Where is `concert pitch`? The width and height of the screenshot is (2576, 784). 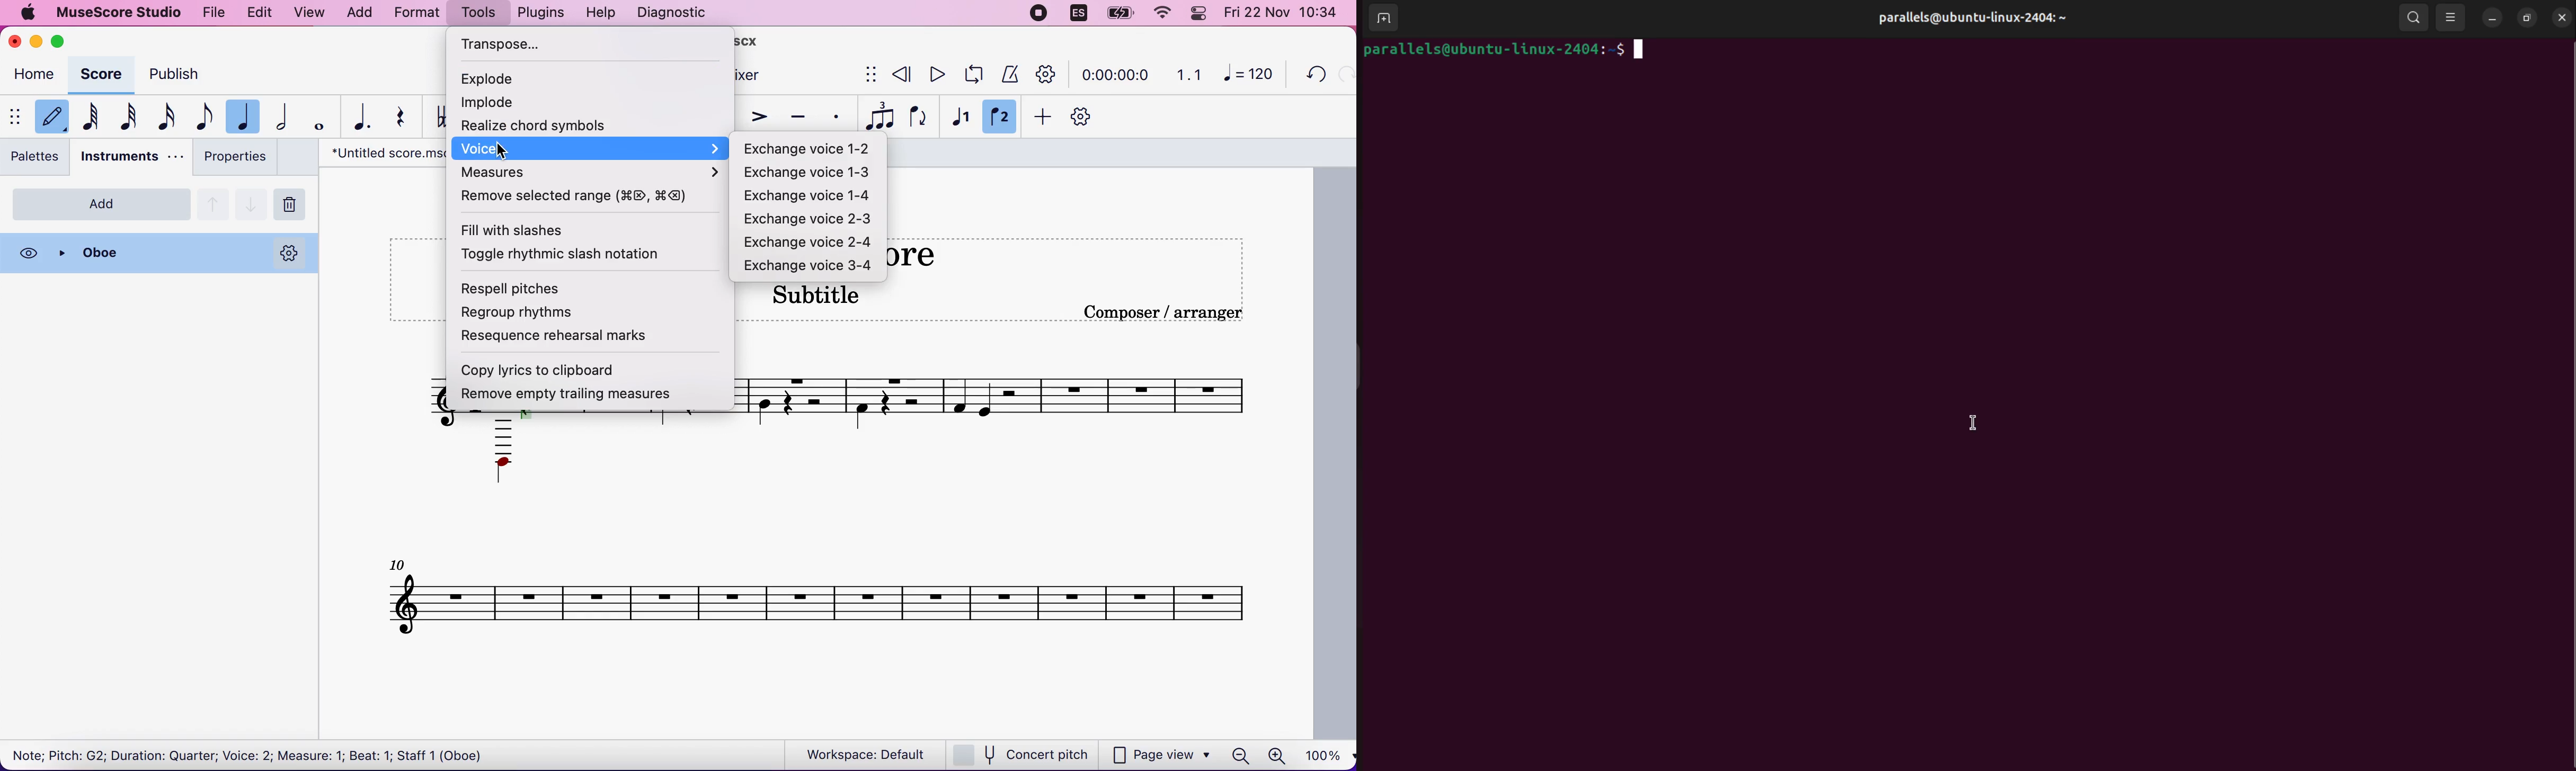 concert pitch is located at coordinates (1023, 754).